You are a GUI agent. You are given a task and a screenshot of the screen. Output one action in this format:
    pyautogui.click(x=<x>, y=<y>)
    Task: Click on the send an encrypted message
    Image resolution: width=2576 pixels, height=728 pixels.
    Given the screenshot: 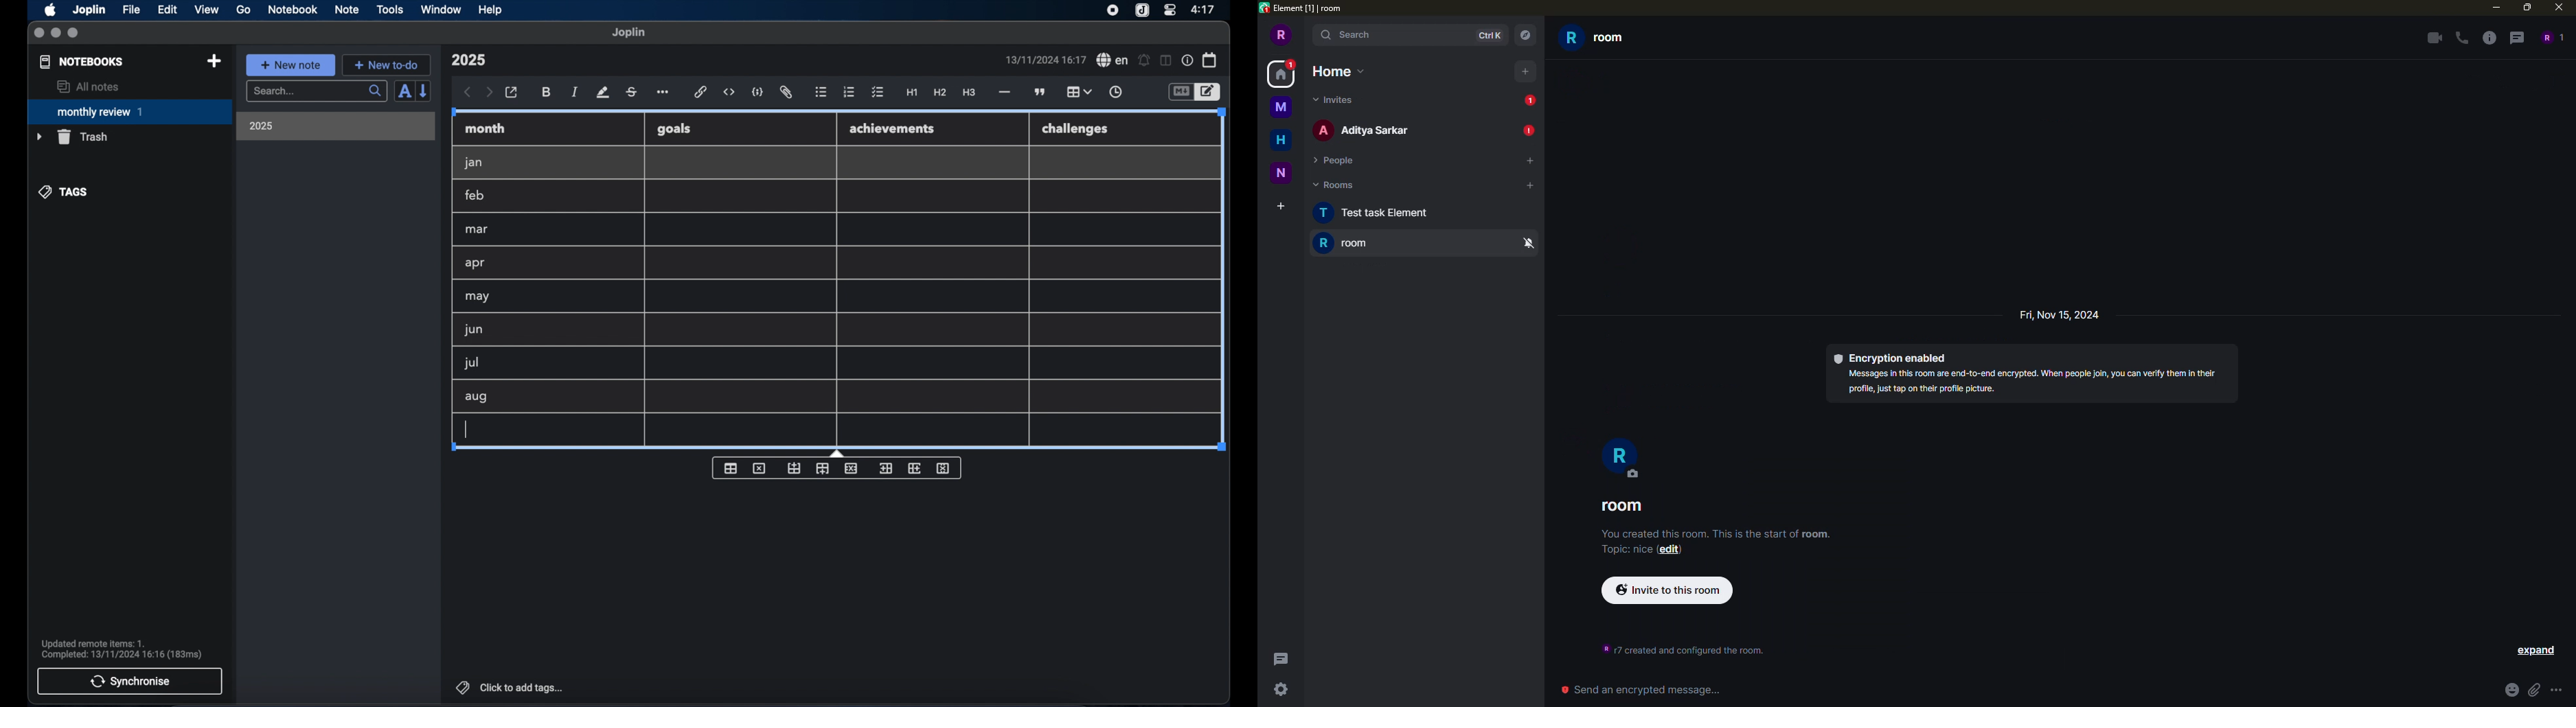 What is the action you would take?
    pyautogui.click(x=1639, y=687)
    